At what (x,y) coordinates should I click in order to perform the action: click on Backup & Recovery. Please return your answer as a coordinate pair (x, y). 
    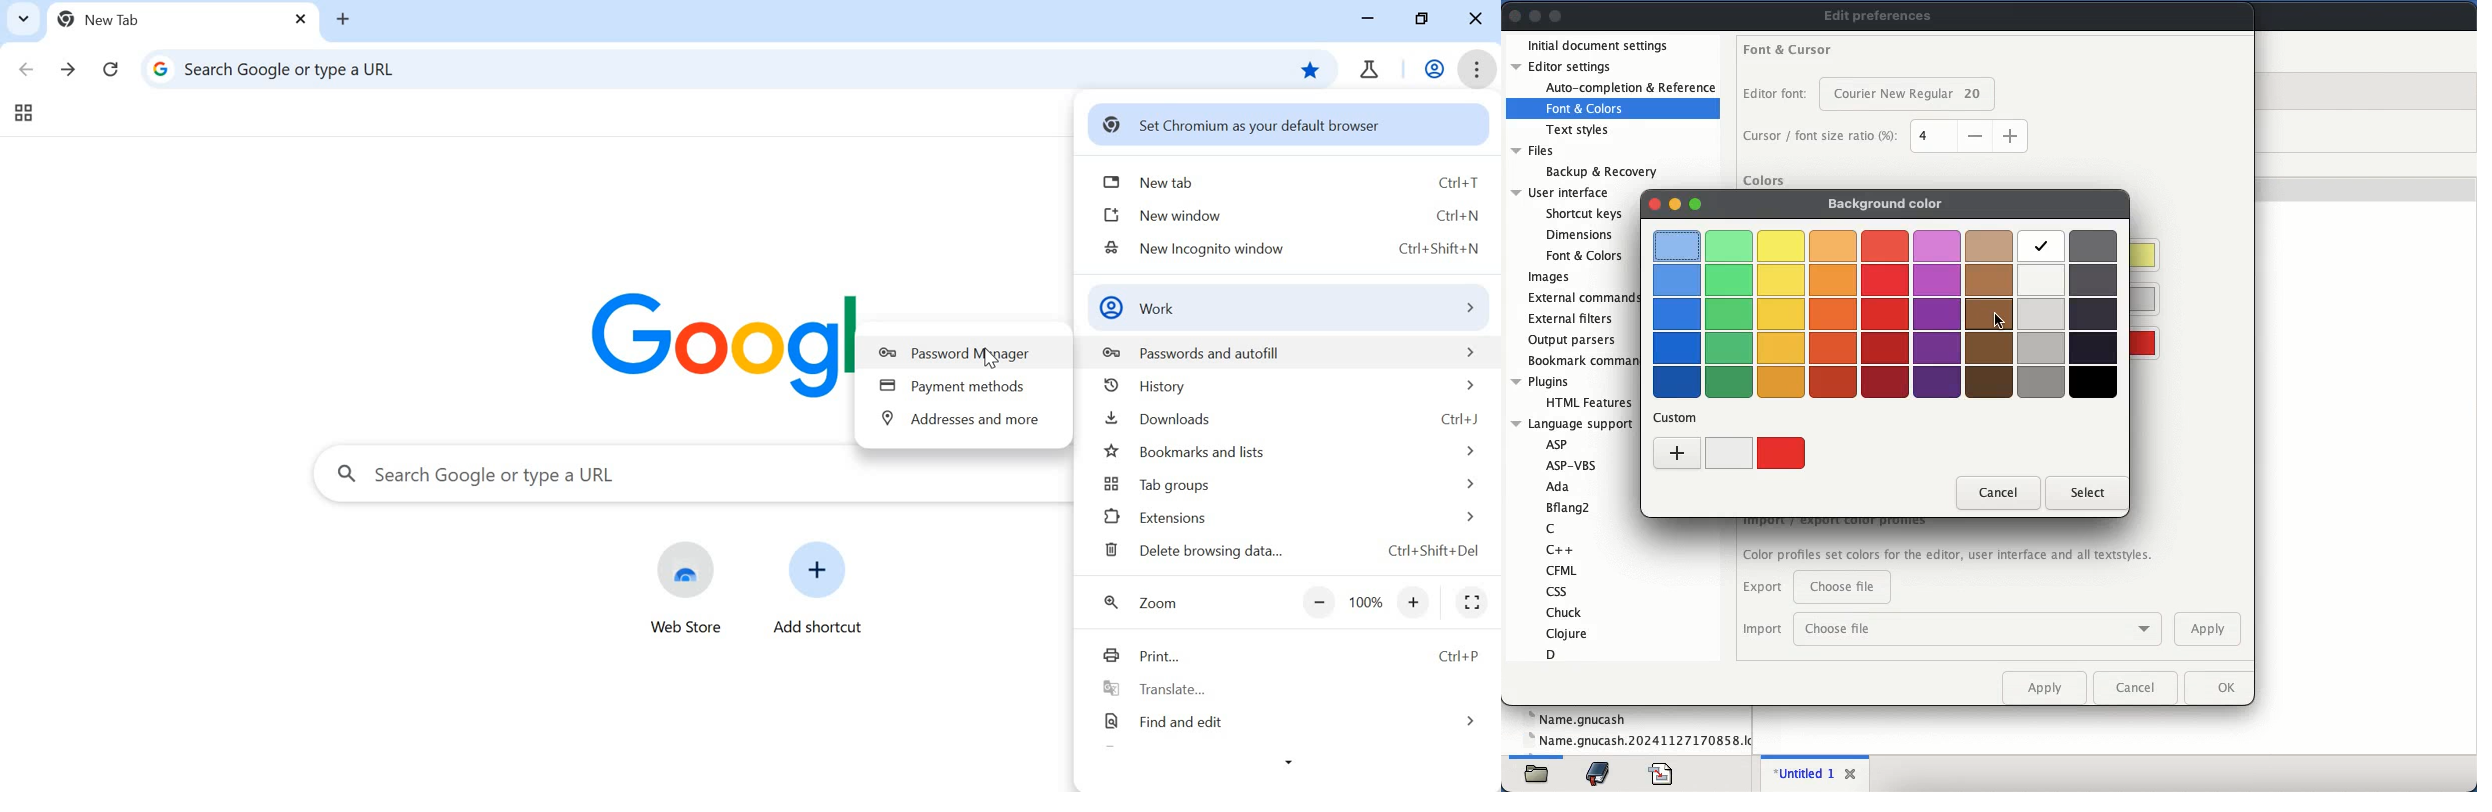
    Looking at the image, I should click on (1601, 171).